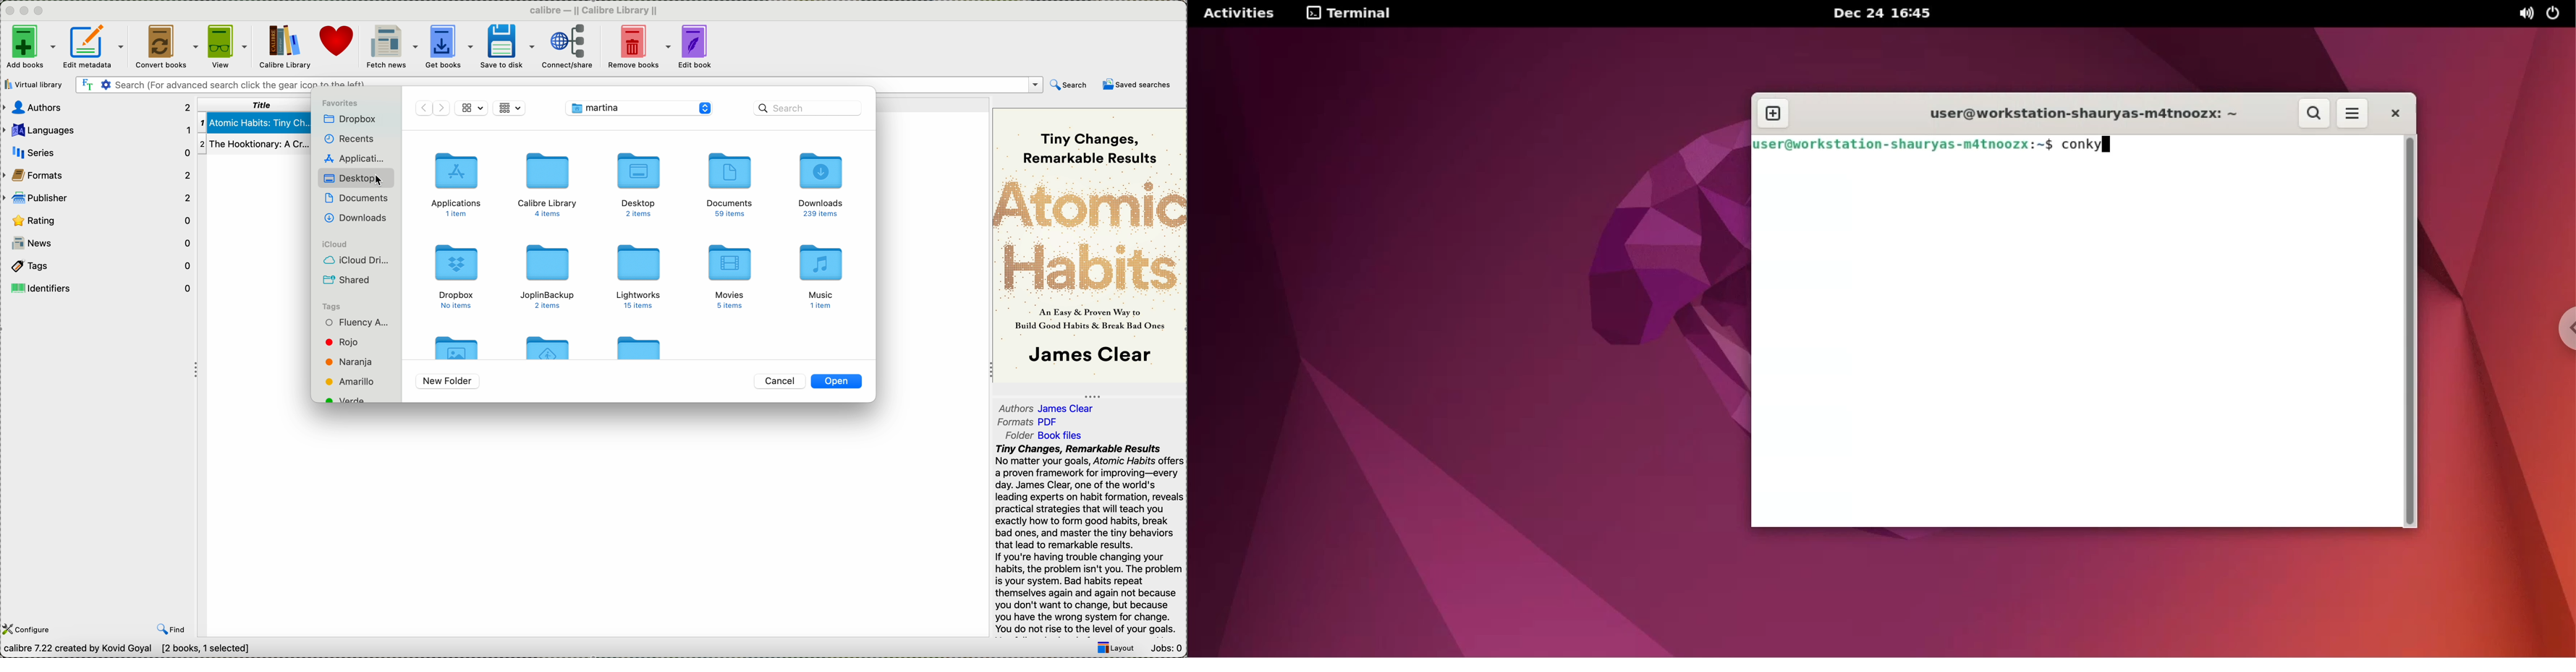 This screenshot has width=2576, height=672. What do you see at coordinates (1030, 423) in the screenshot?
I see `formats` at bounding box center [1030, 423].